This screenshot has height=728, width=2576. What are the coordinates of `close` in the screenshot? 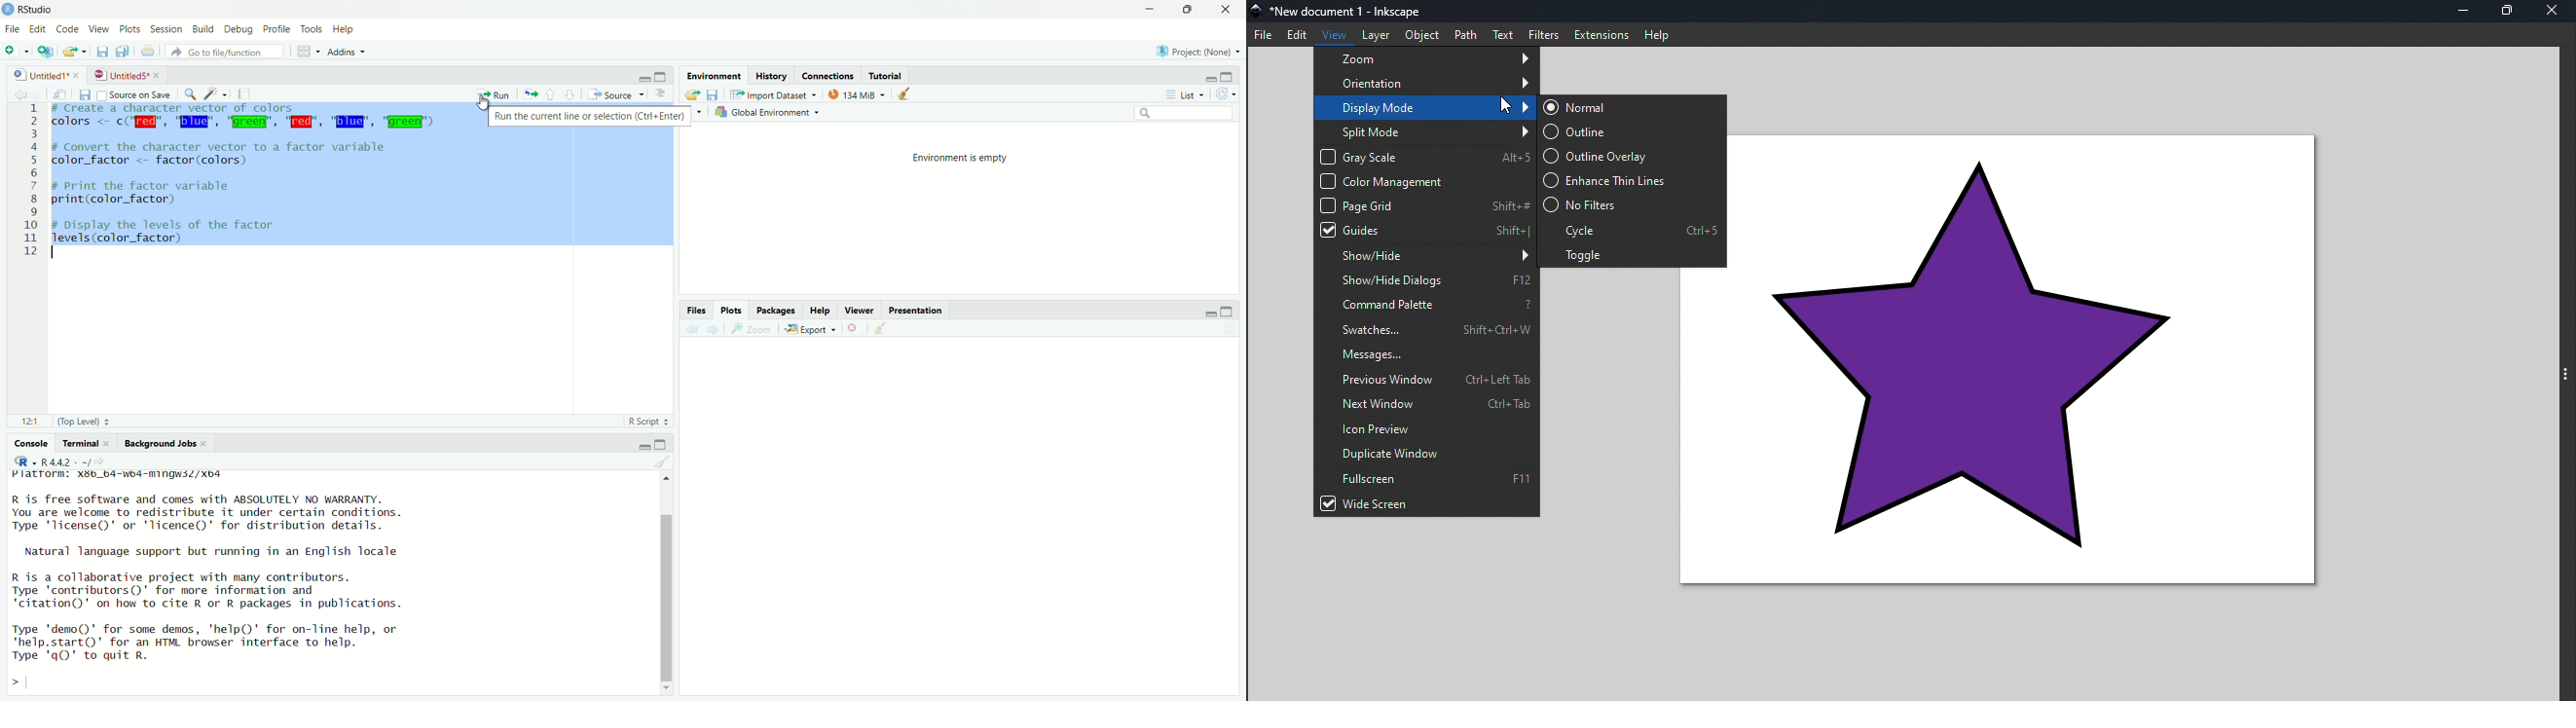 It's located at (77, 75).